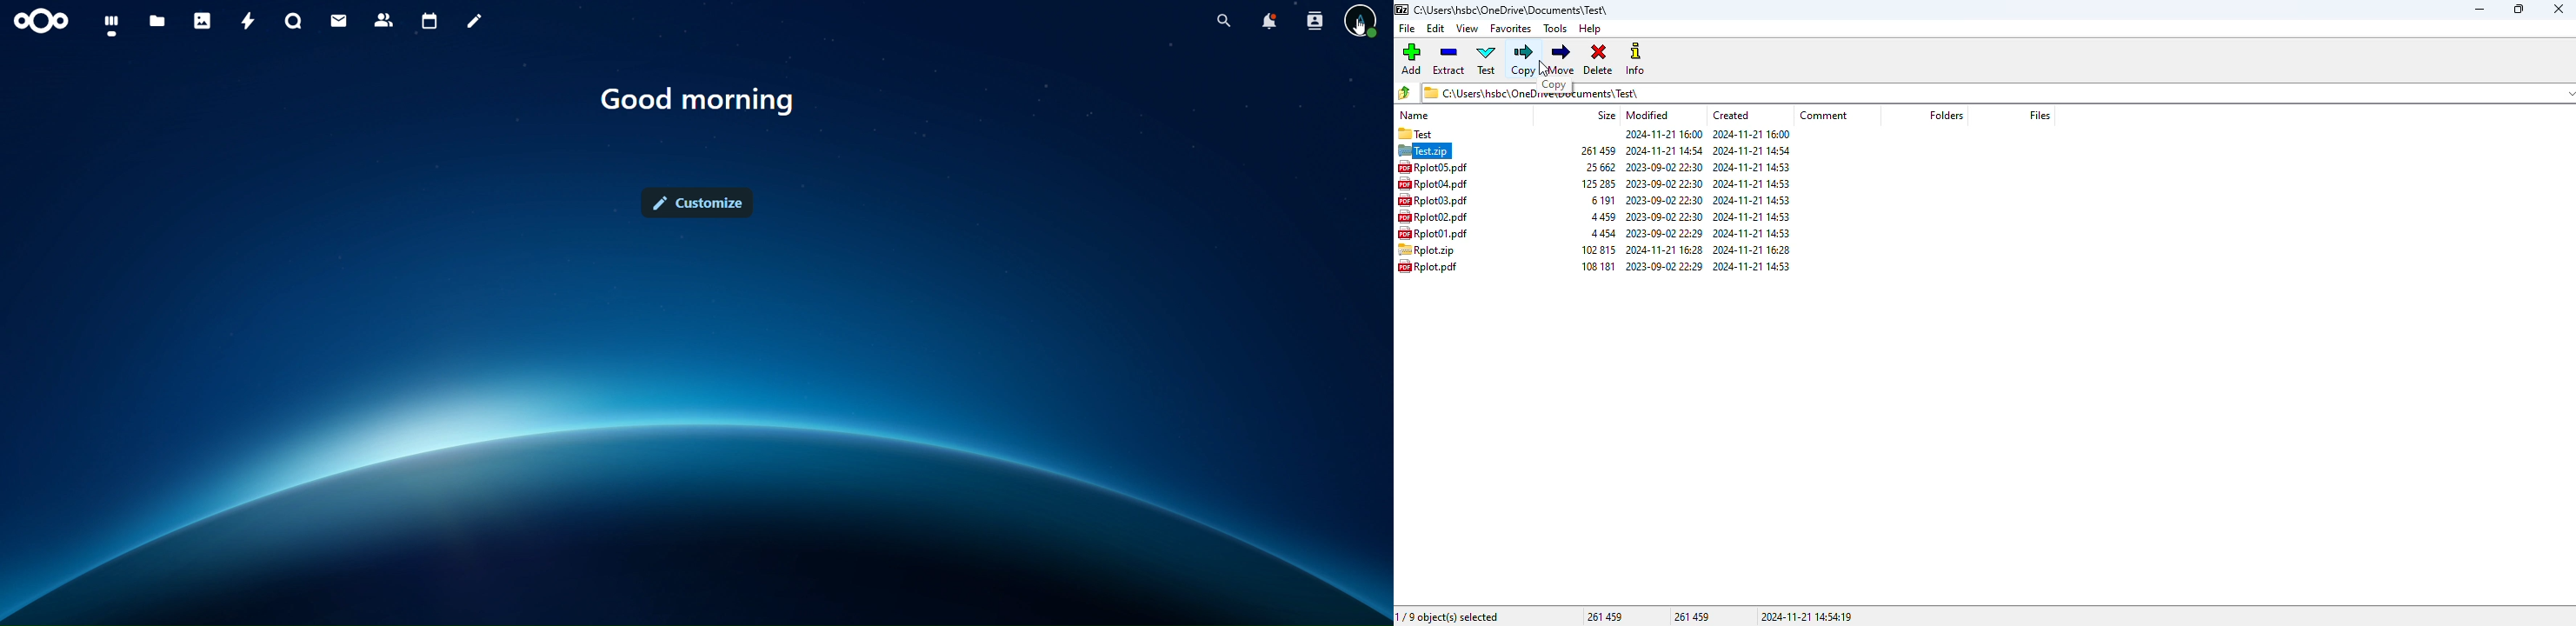 Image resolution: width=2576 pixels, height=644 pixels. Describe the element at coordinates (707, 99) in the screenshot. I see `text` at that location.